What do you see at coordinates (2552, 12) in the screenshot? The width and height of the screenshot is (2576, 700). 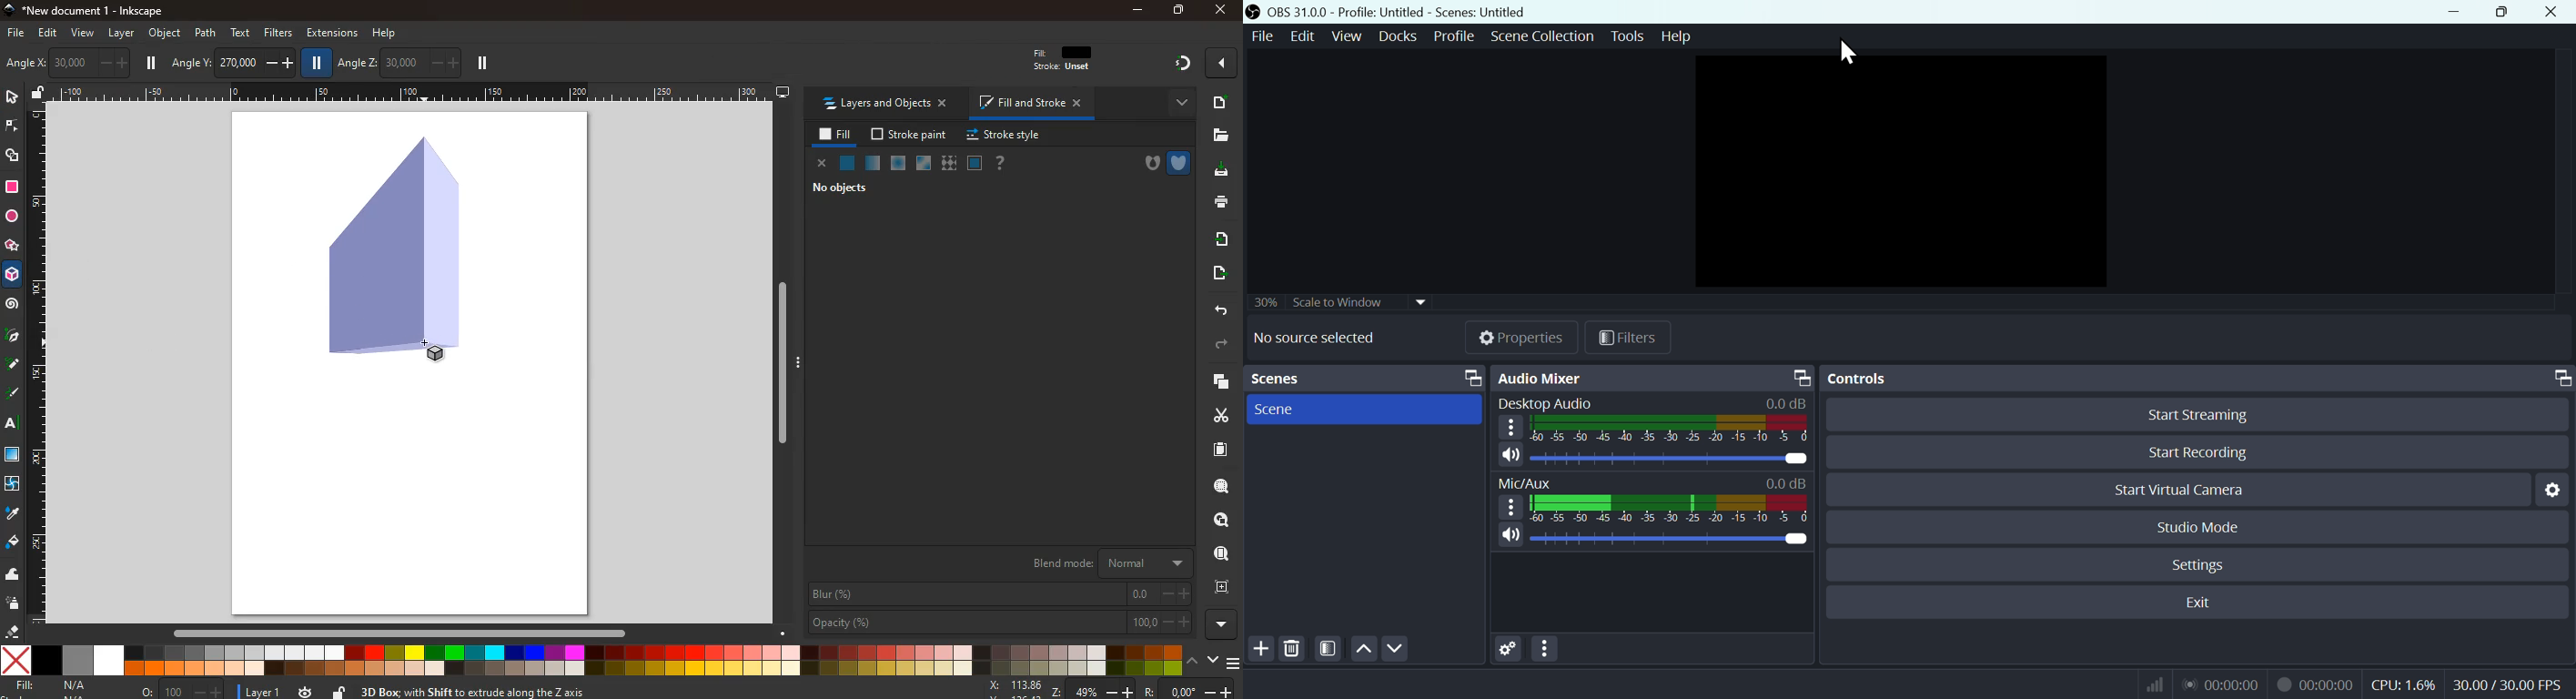 I see `Close` at bounding box center [2552, 12].